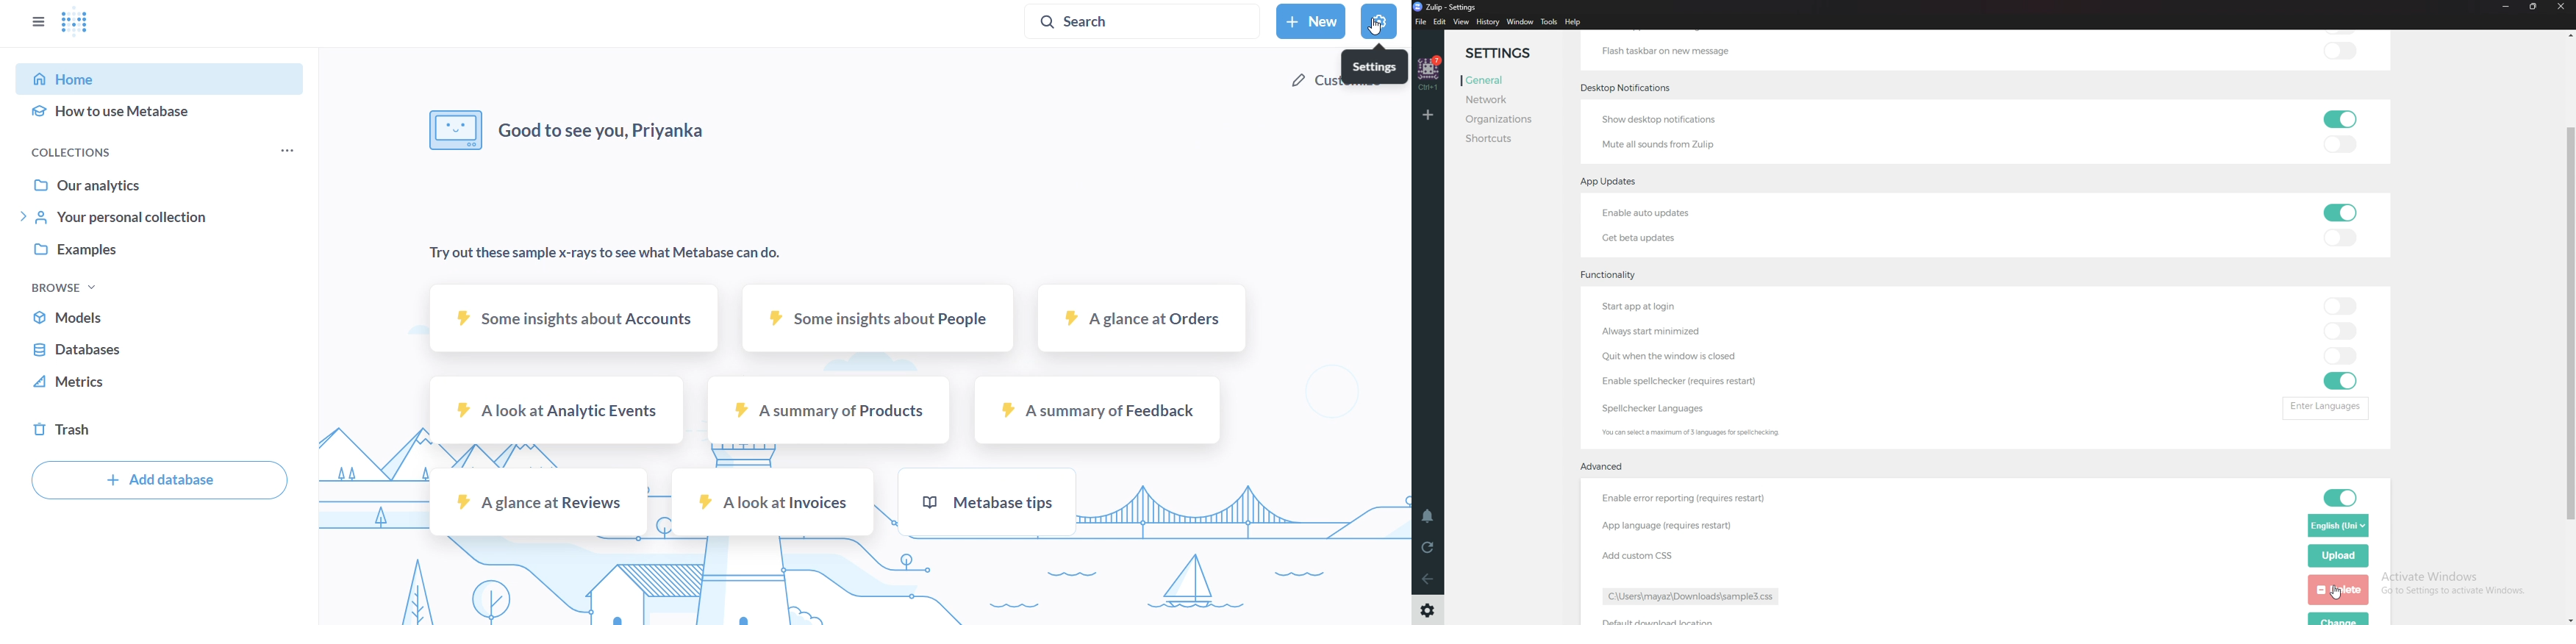 The width and height of the screenshot is (2576, 644). I want to click on try out these sample x-rays to see what metabase can do., so click(606, 253).